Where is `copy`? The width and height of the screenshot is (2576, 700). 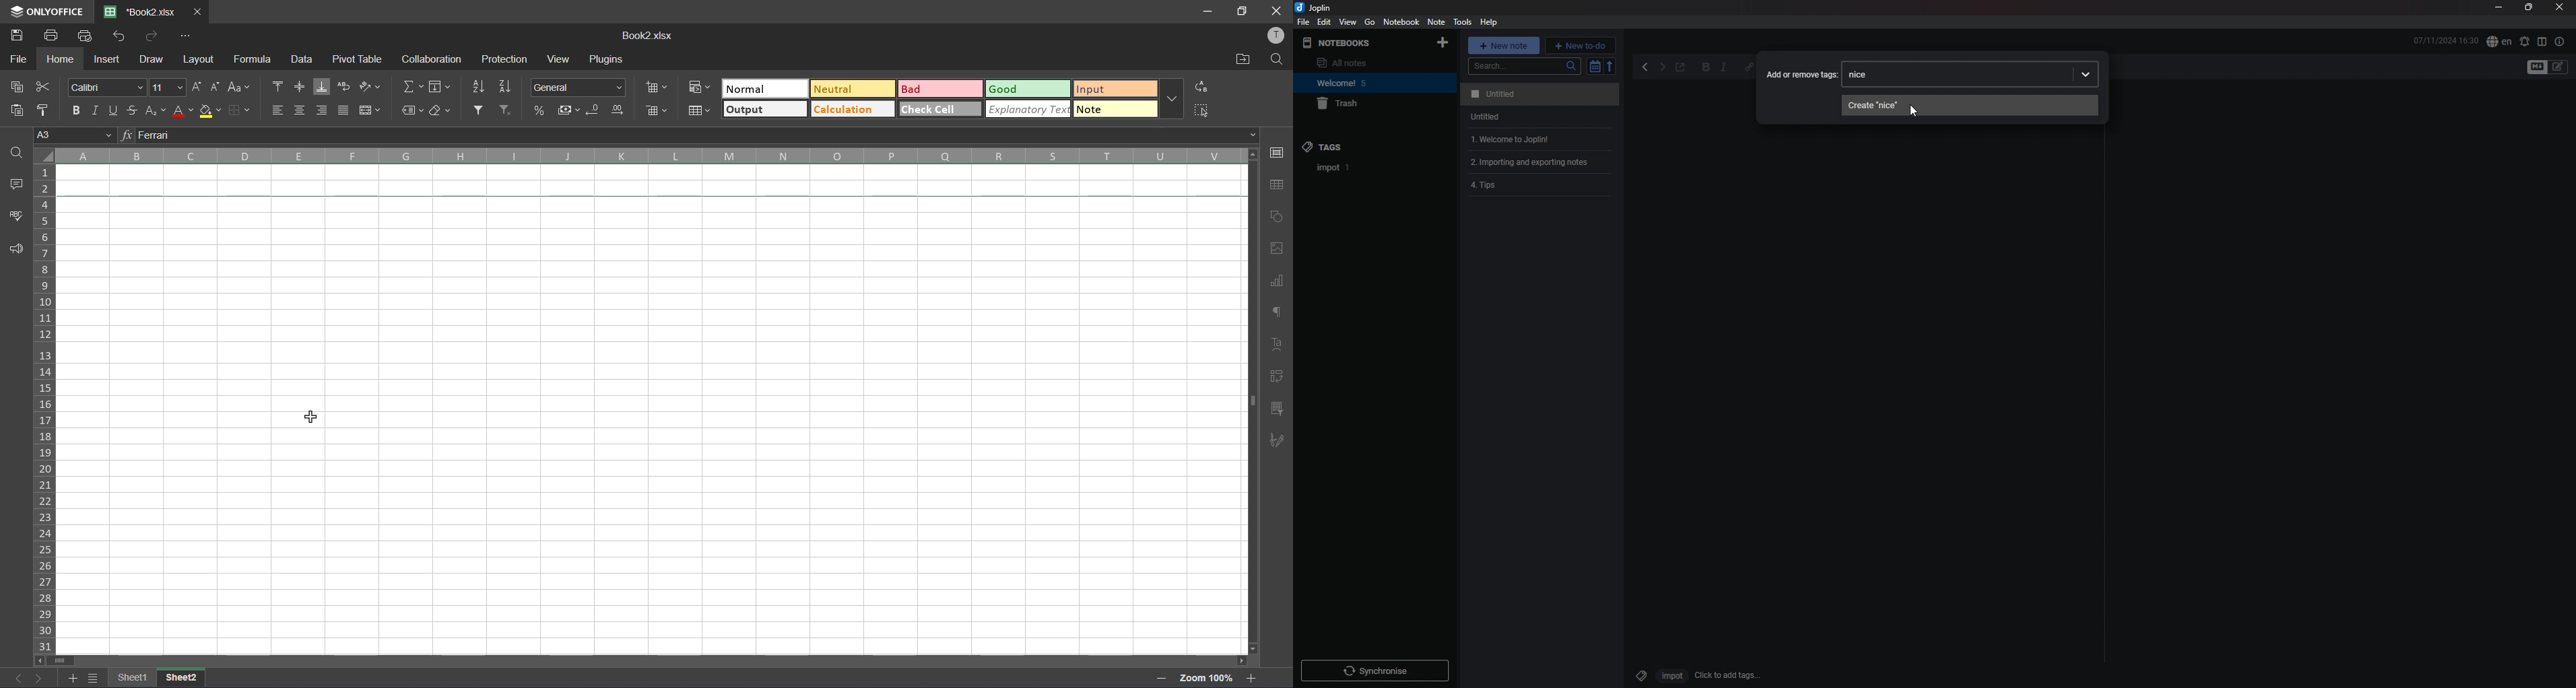 copy is located at coordinates (15, 88).